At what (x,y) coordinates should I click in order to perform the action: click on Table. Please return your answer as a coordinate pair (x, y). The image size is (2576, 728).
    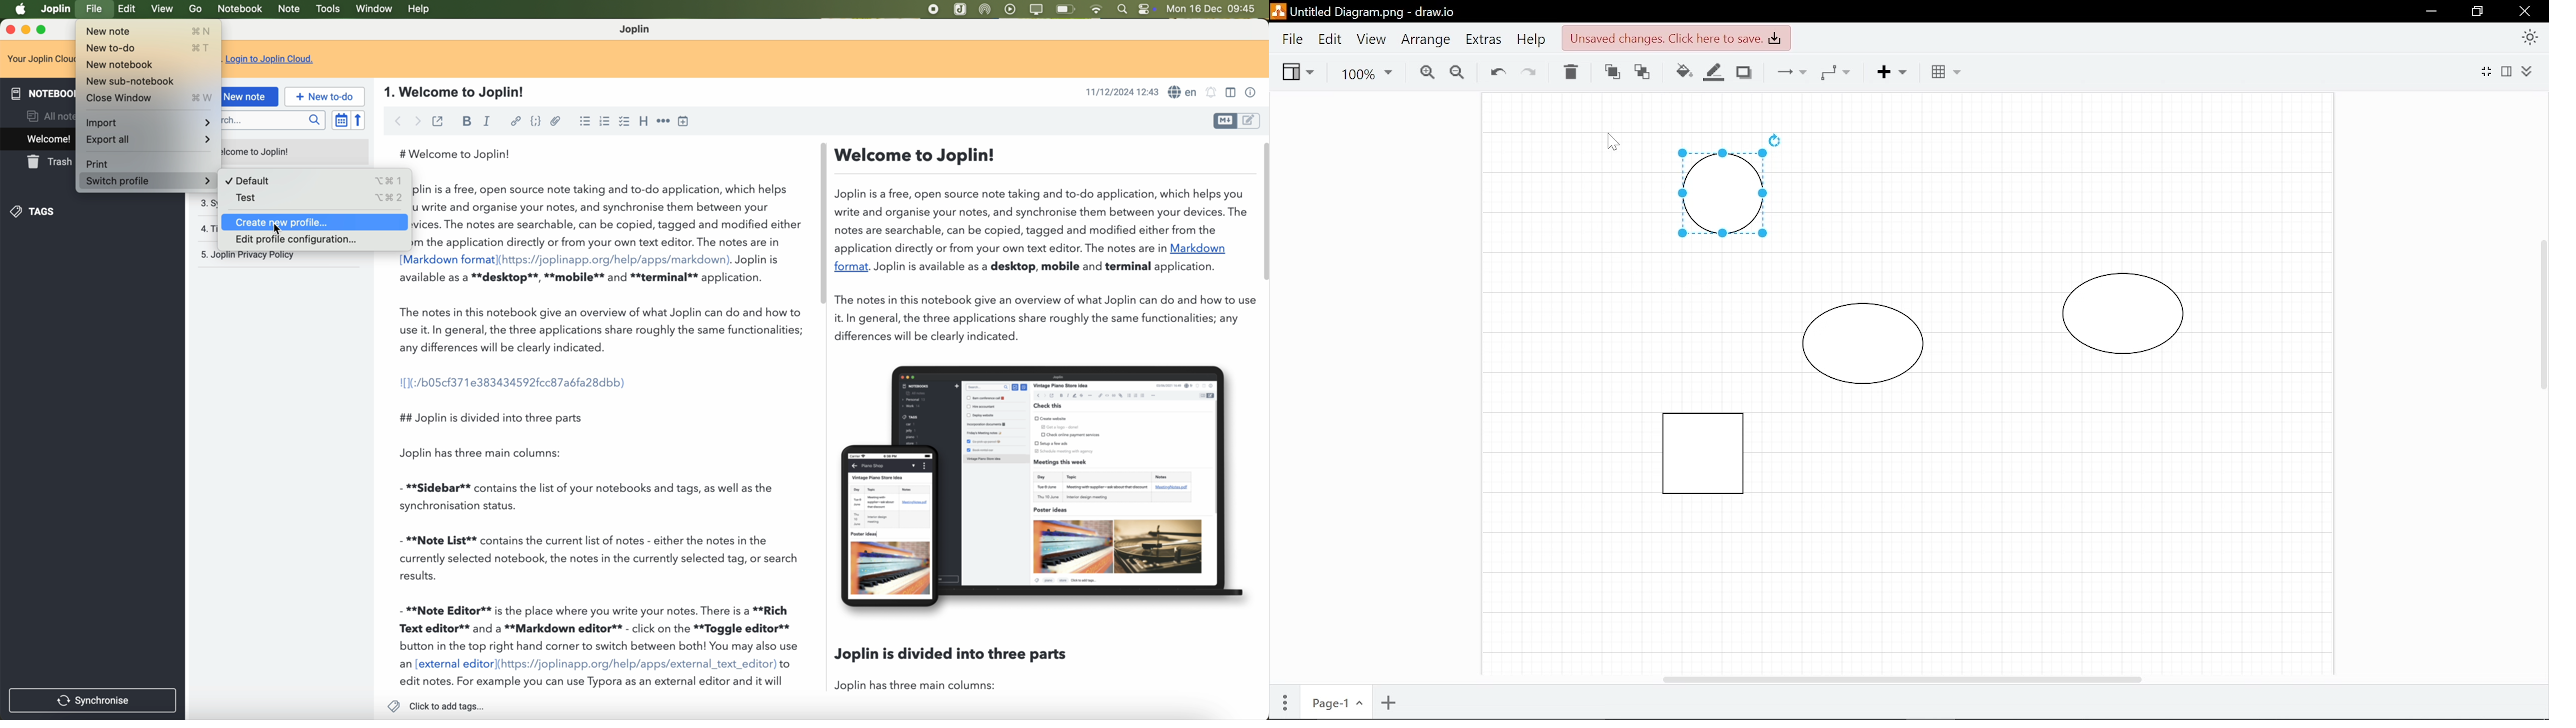
    Looking at the image, I should click on (1945, 72).